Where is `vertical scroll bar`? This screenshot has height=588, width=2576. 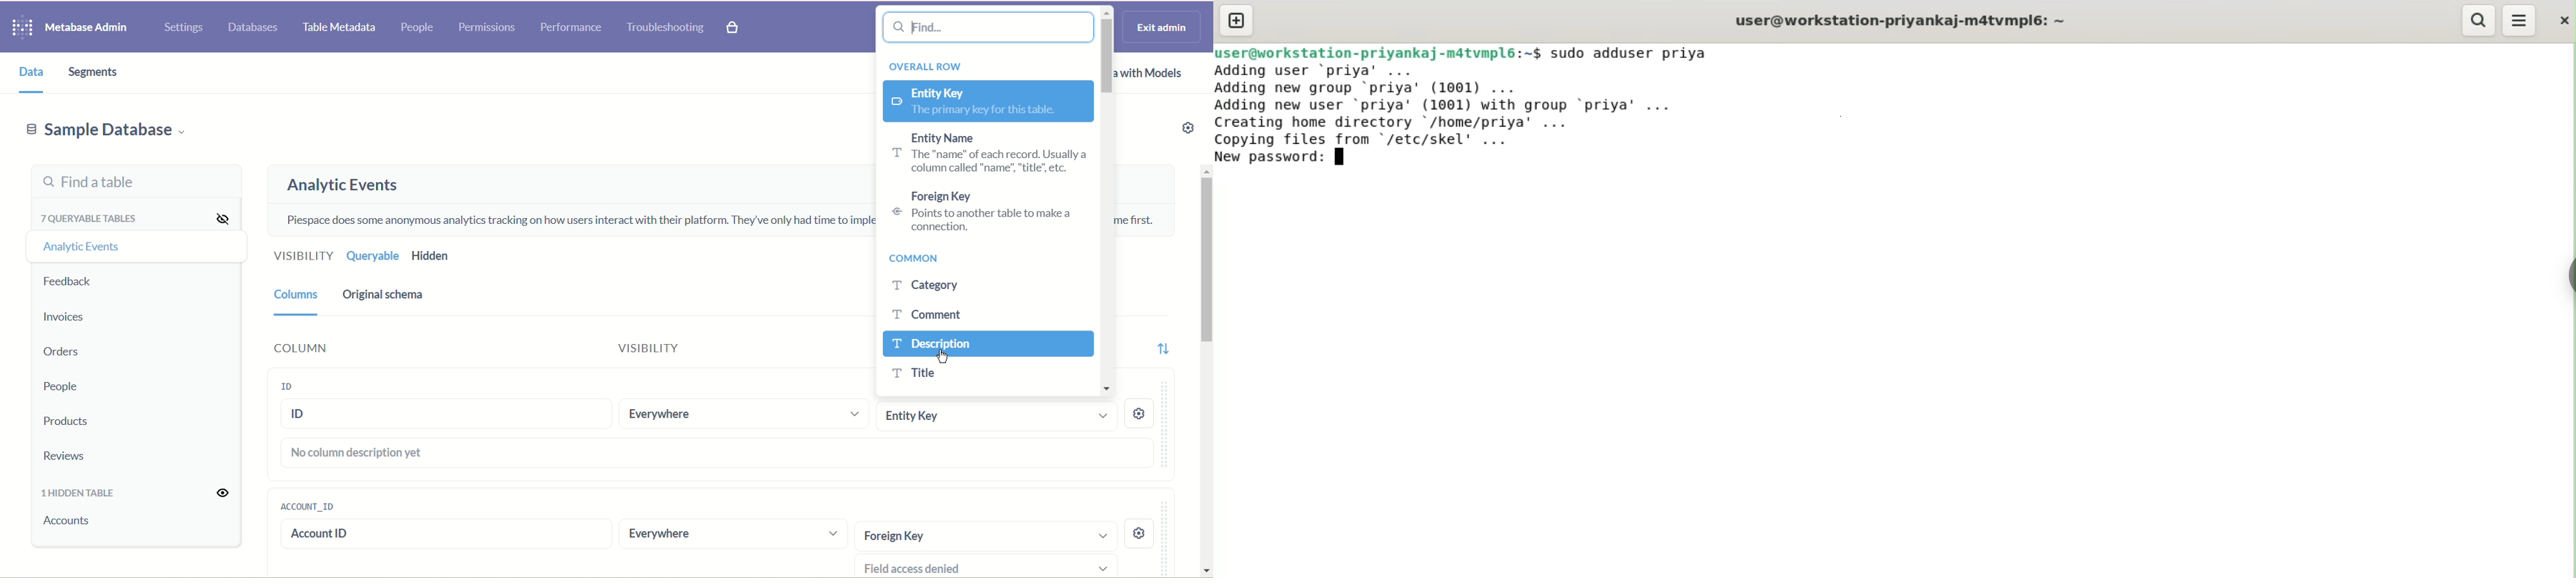 vertical scroll bar is located at coordinates (1205, 369).